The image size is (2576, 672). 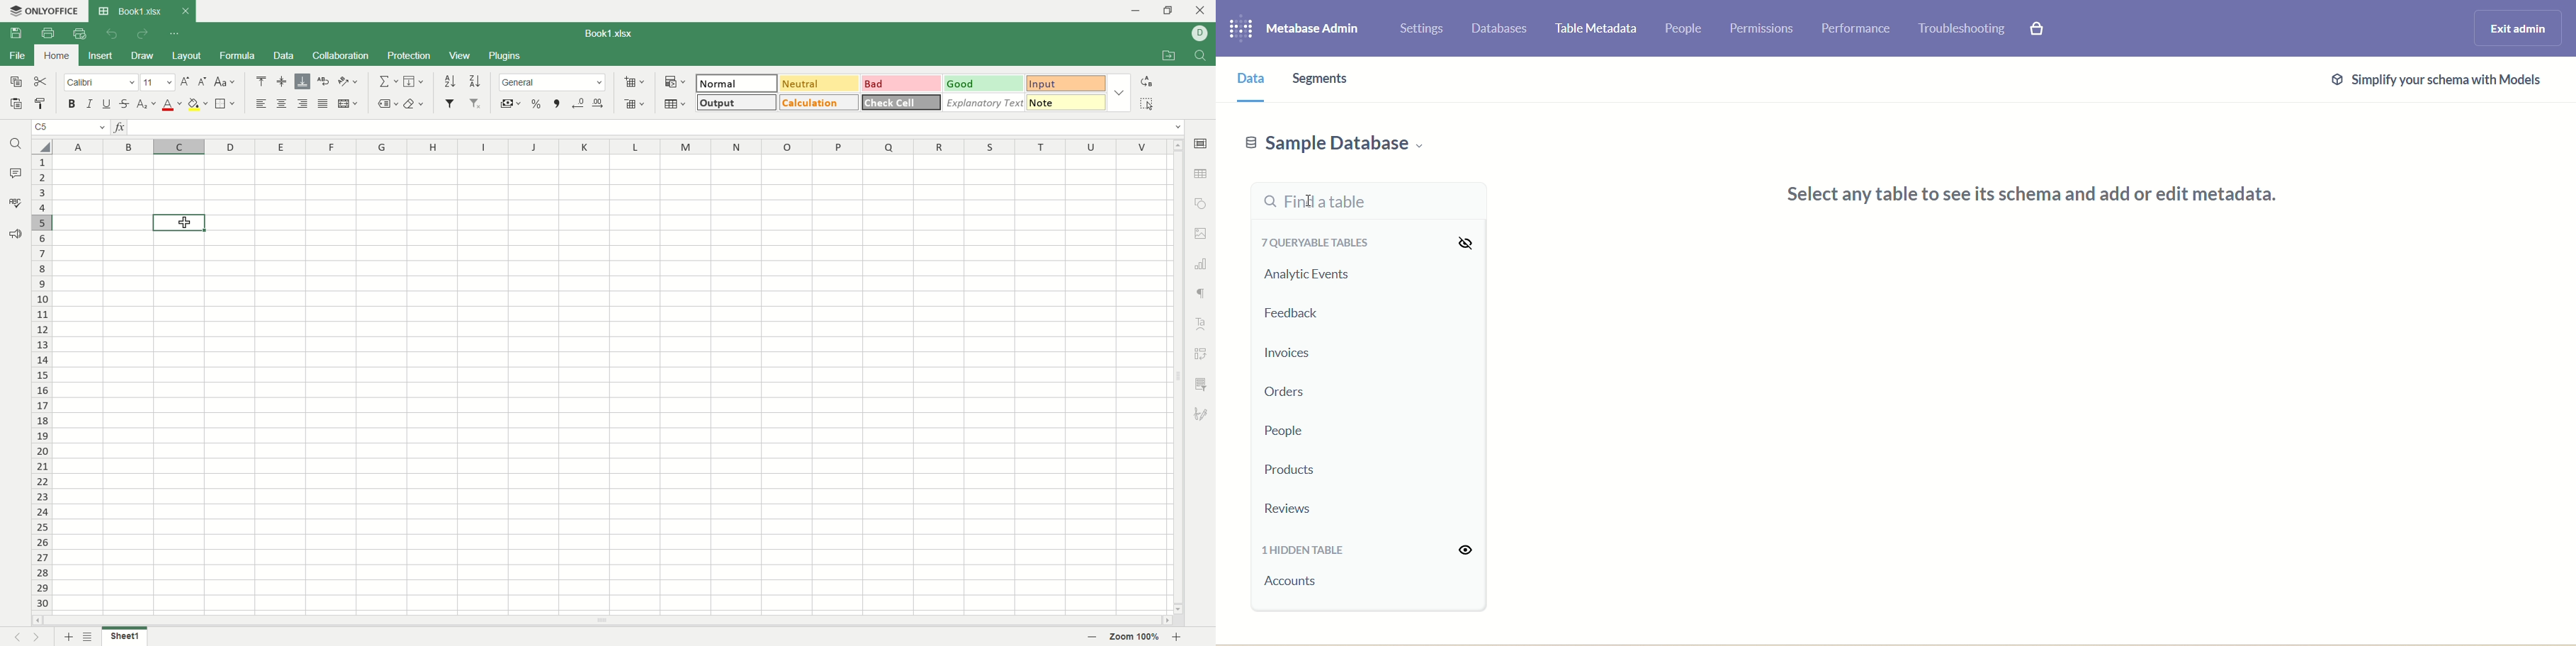 What do you see at coordinates (1200, 141) in the screenshot?
I see `cell settings` at bounding box center [1200, 141].